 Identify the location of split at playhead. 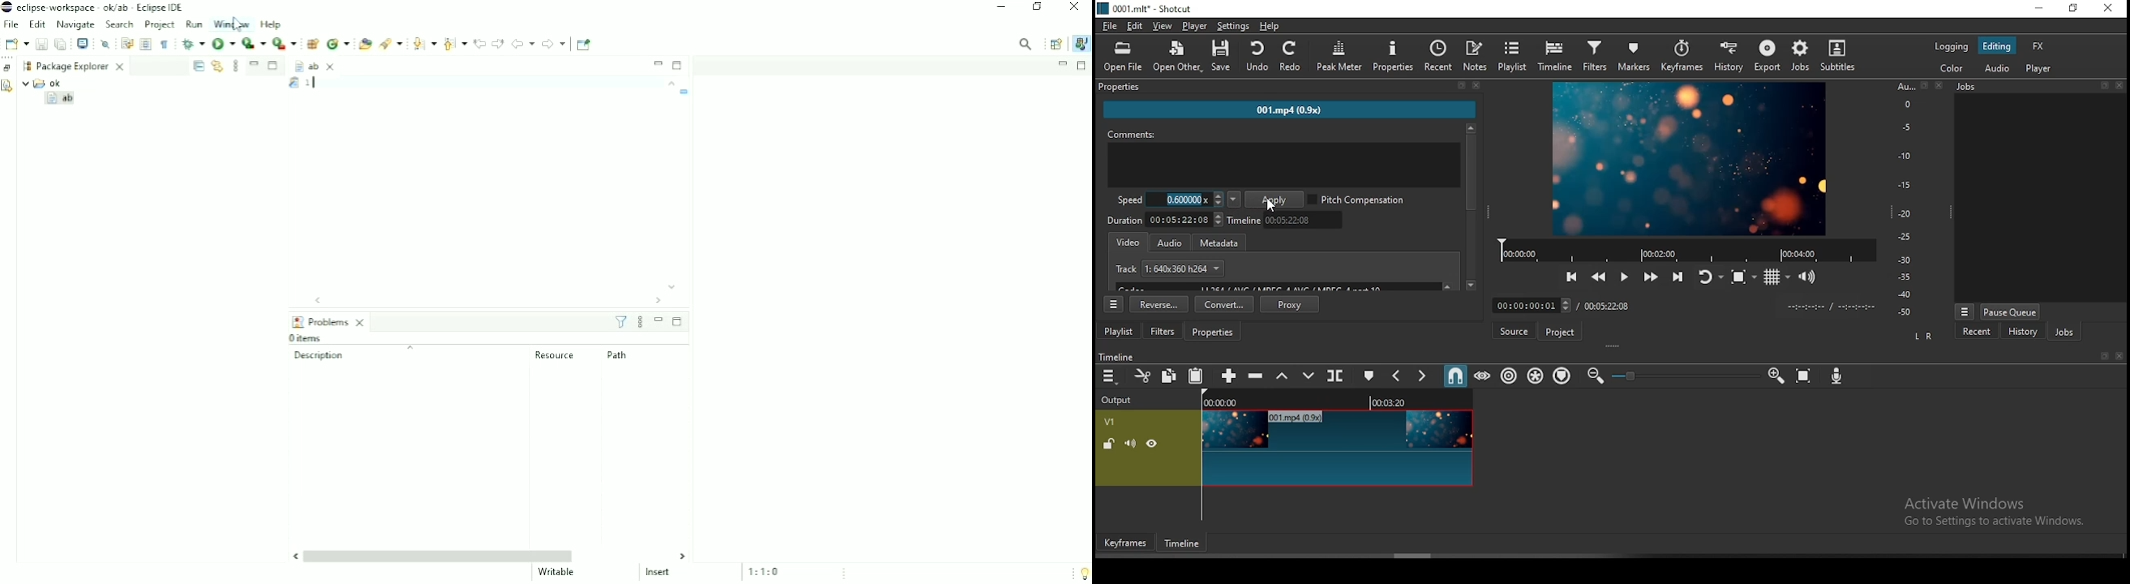
(1335, 376).